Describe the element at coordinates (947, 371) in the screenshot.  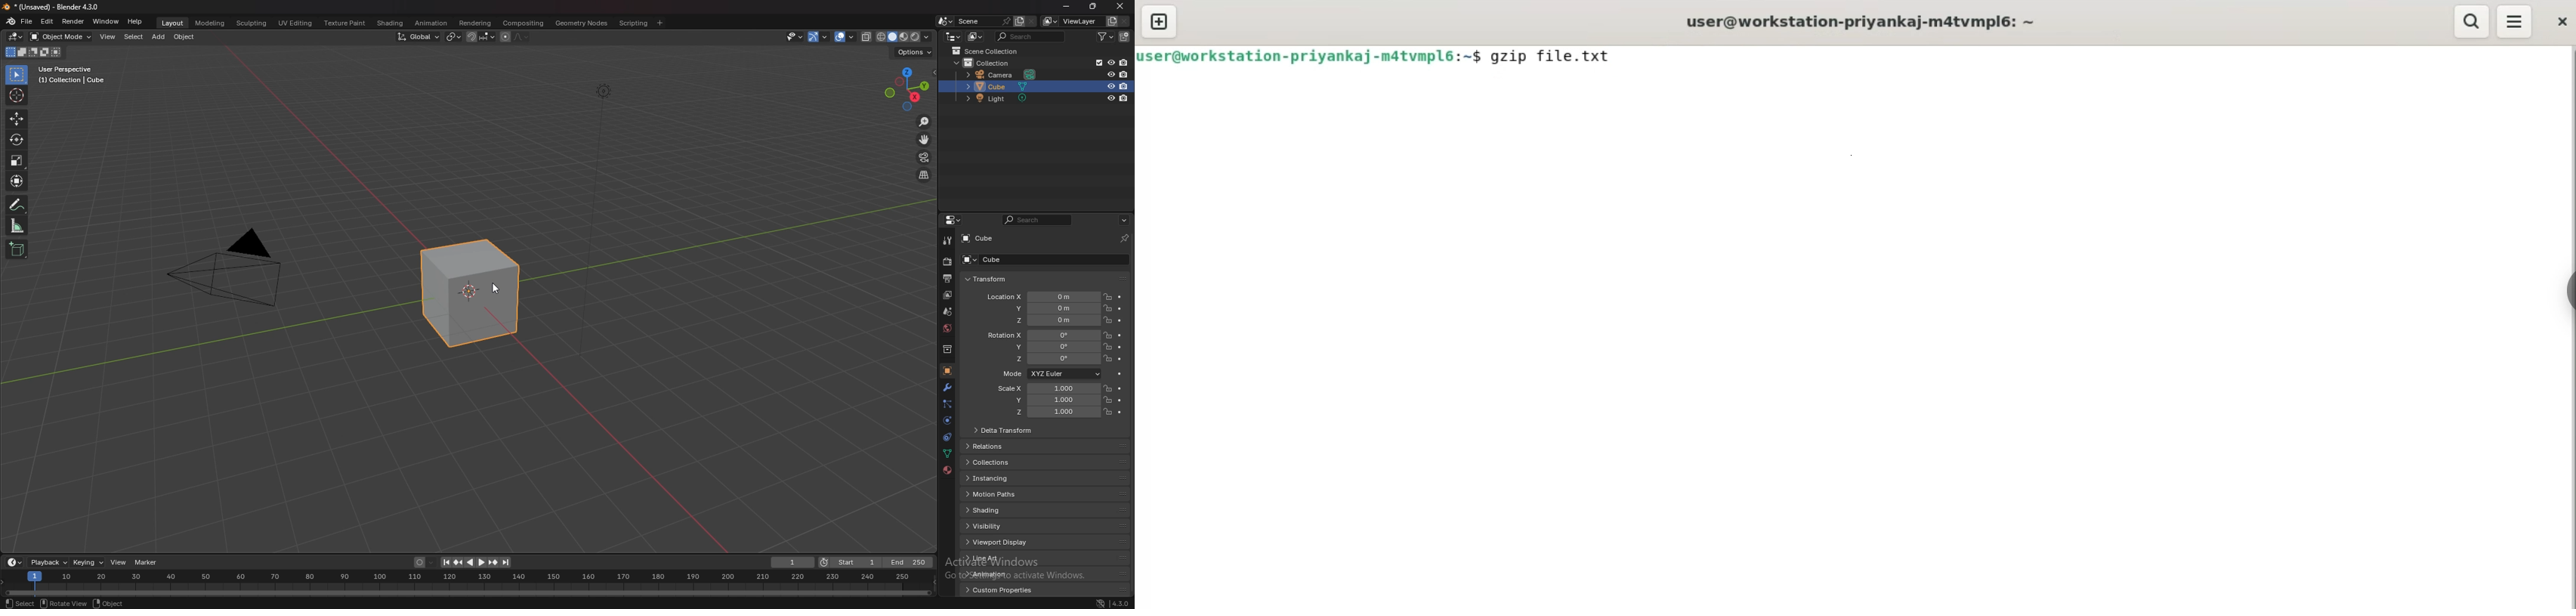
I see `object` at that location.